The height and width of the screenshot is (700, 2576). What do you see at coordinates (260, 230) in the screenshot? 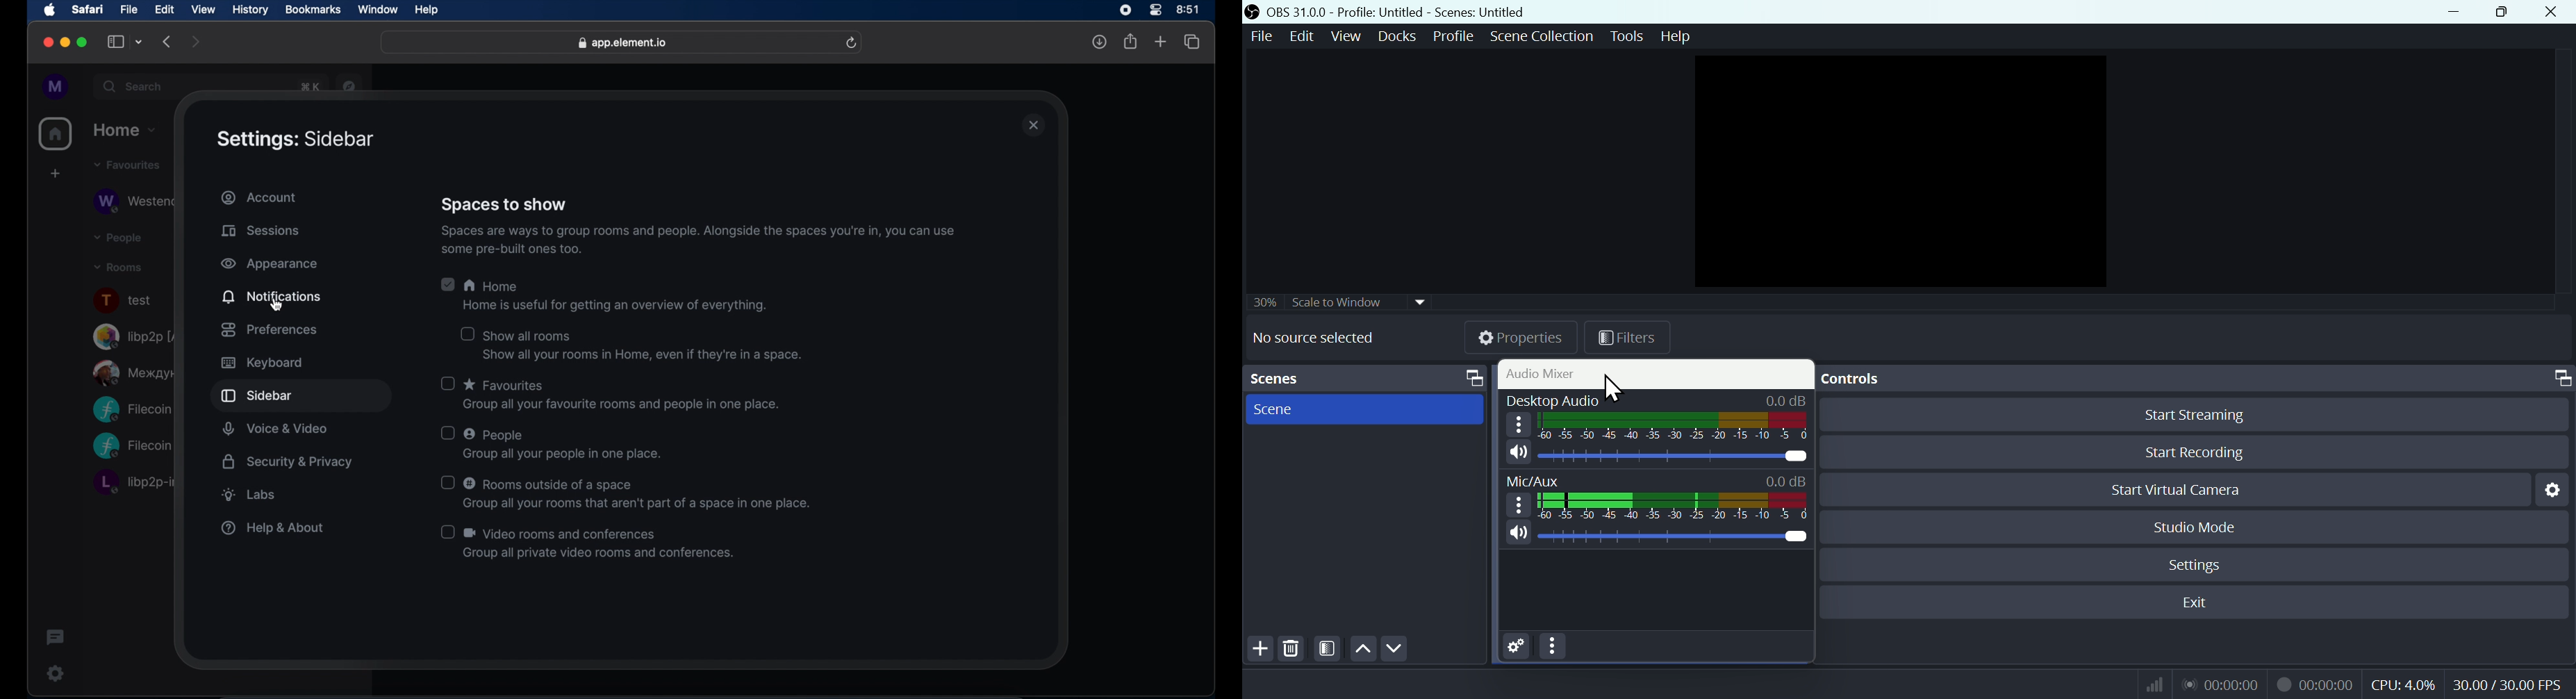
I see `sessions` at bounding box center [260, 230].